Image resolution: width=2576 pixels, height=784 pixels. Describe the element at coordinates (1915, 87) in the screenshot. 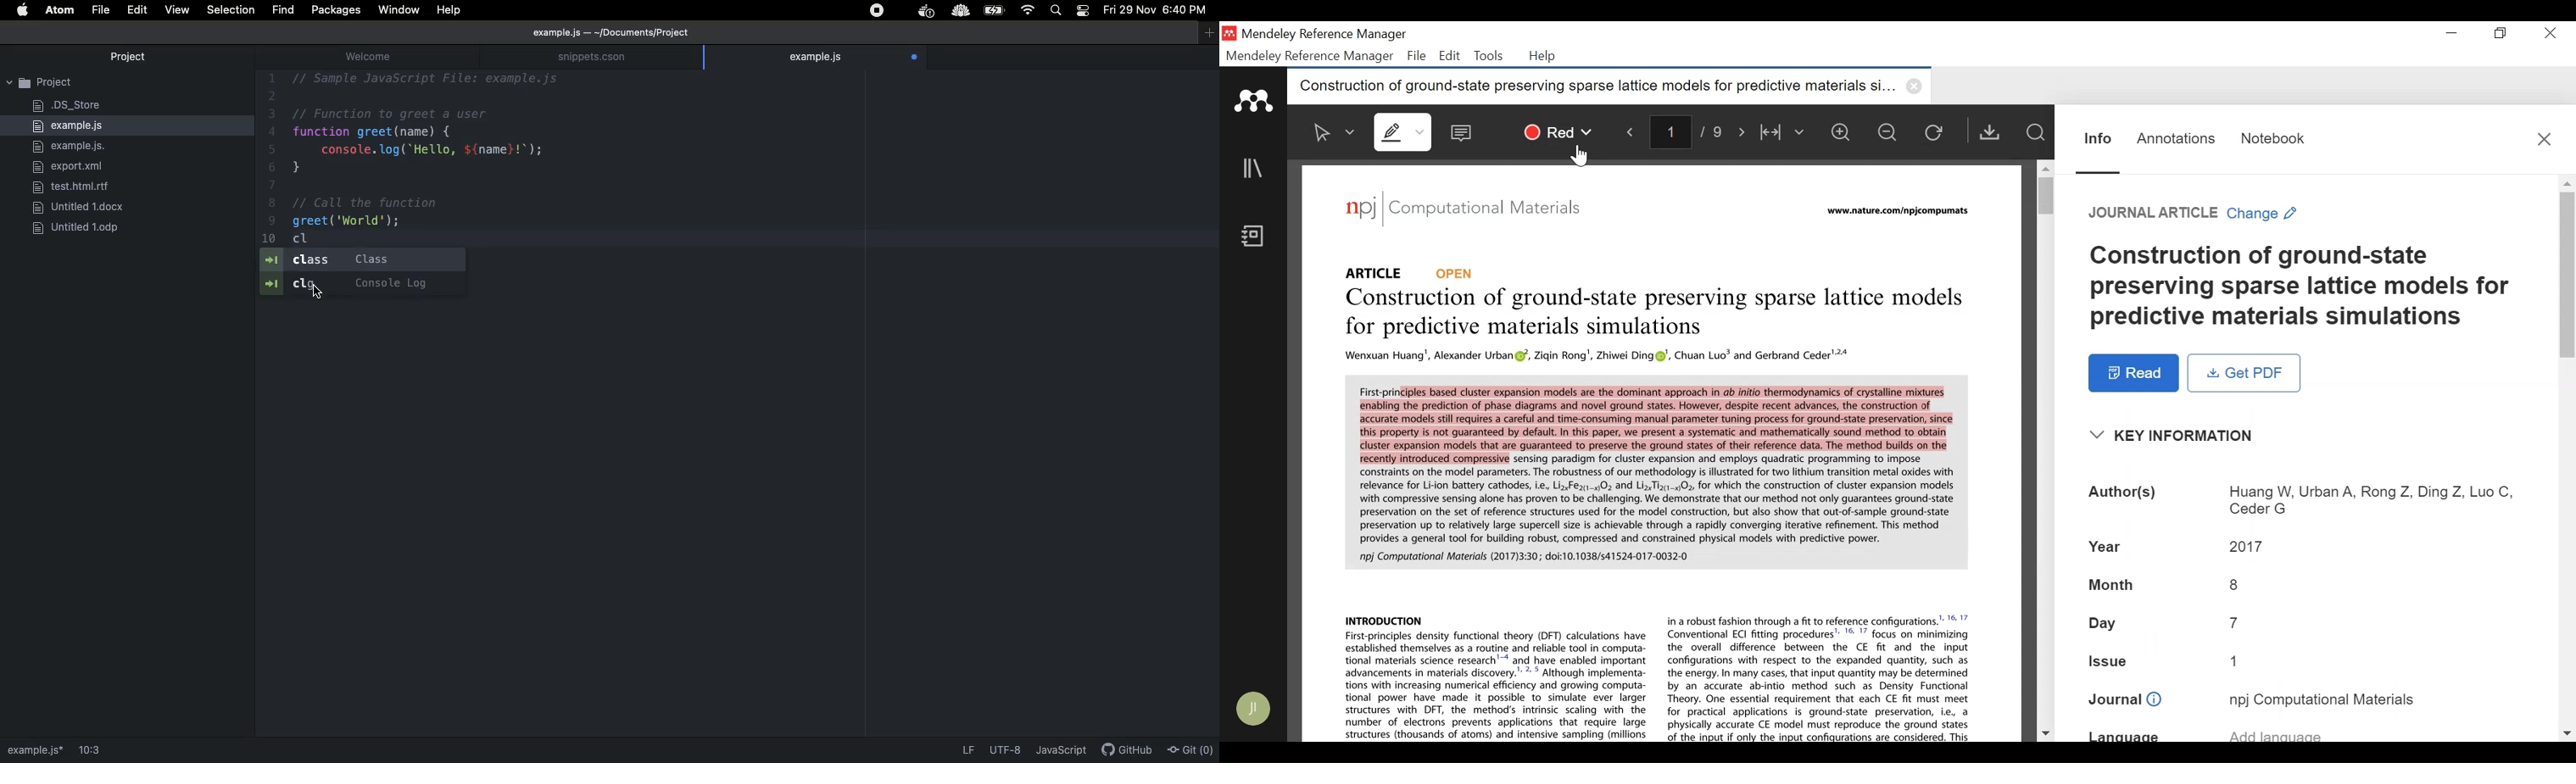

I see `close` at that location.